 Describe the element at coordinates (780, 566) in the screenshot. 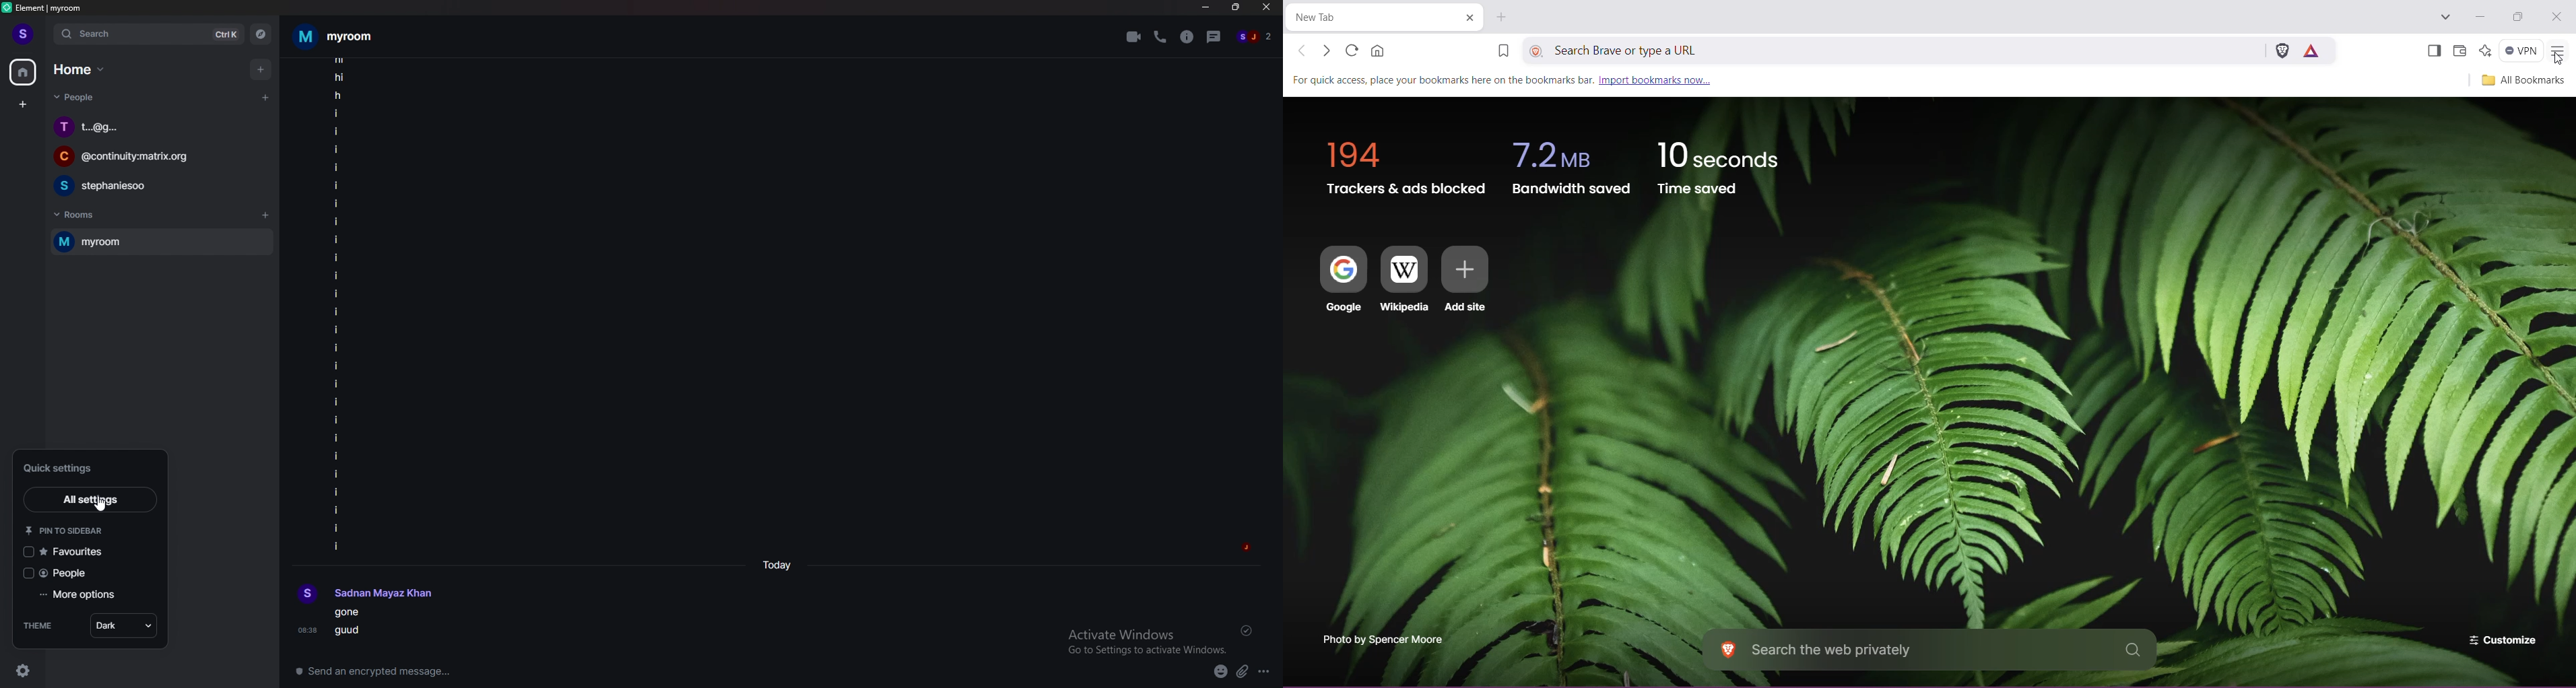

I see `time` at that location.